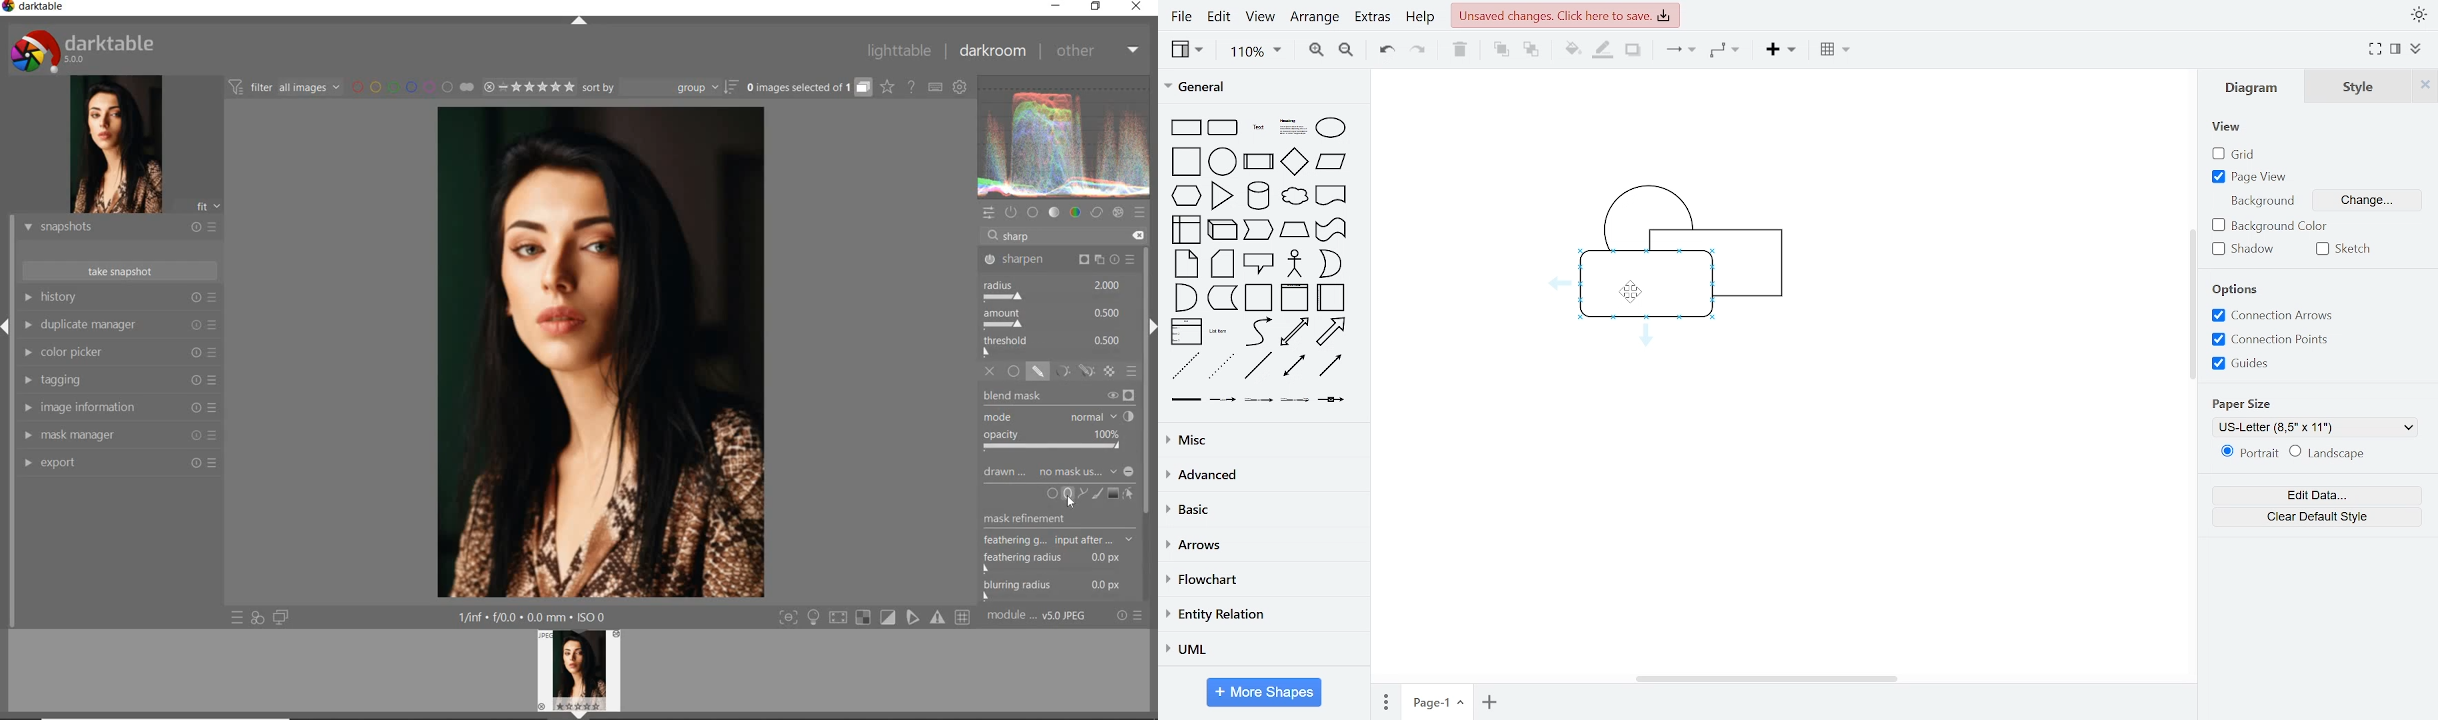 The width and height of the screenshot is (2464, 728). Describe the element at coordinates (1221, 297) in the screenshot. I see `data storage` at that location.